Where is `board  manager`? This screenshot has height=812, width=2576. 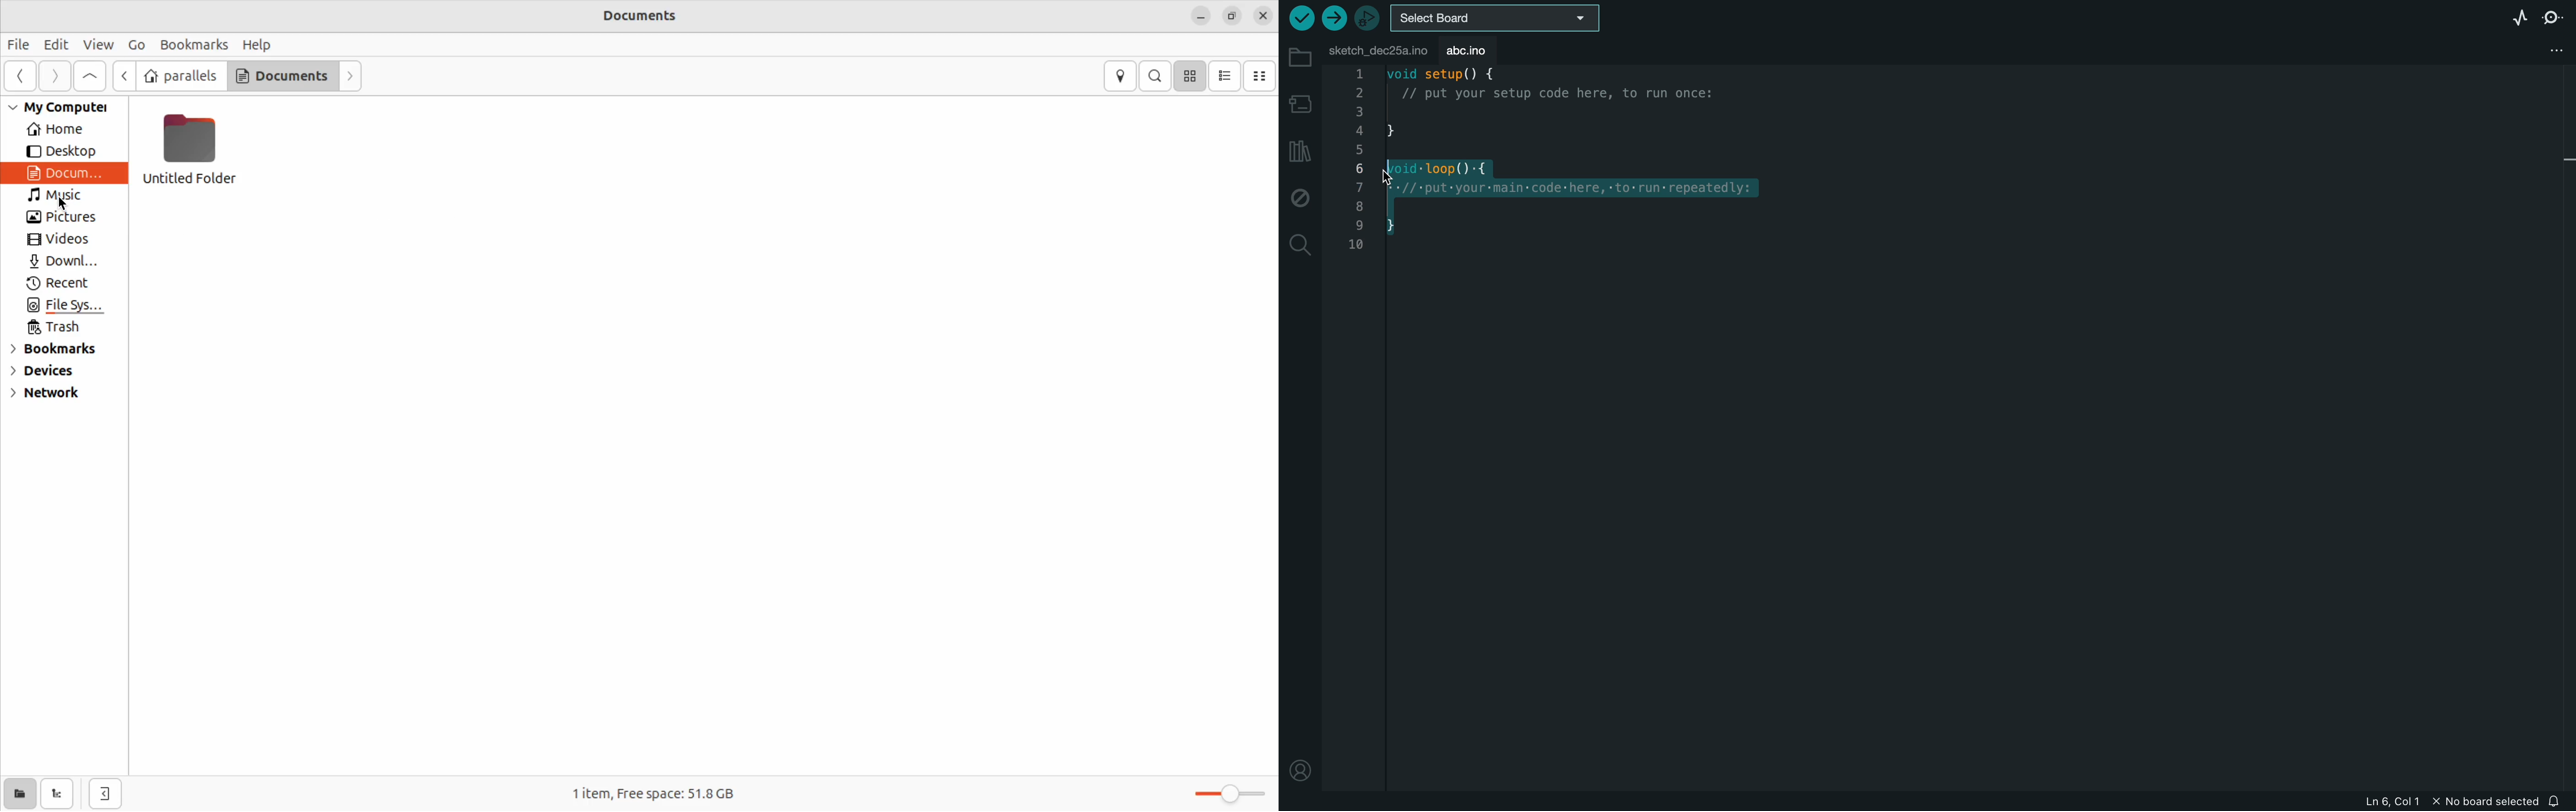 board  manager is located at coordinates (1298, 103).